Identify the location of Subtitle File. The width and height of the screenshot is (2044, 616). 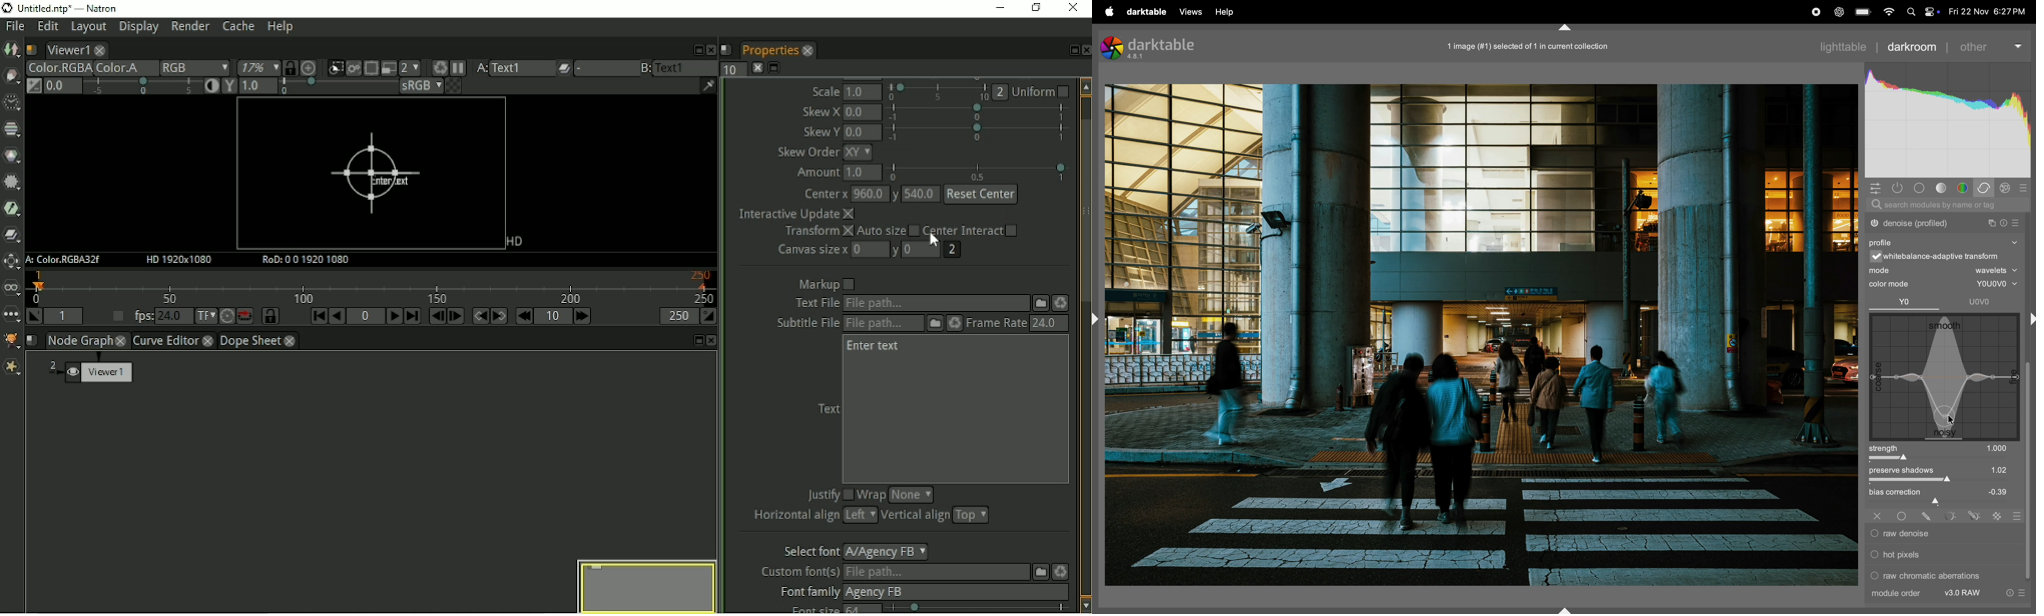
(885, 324).